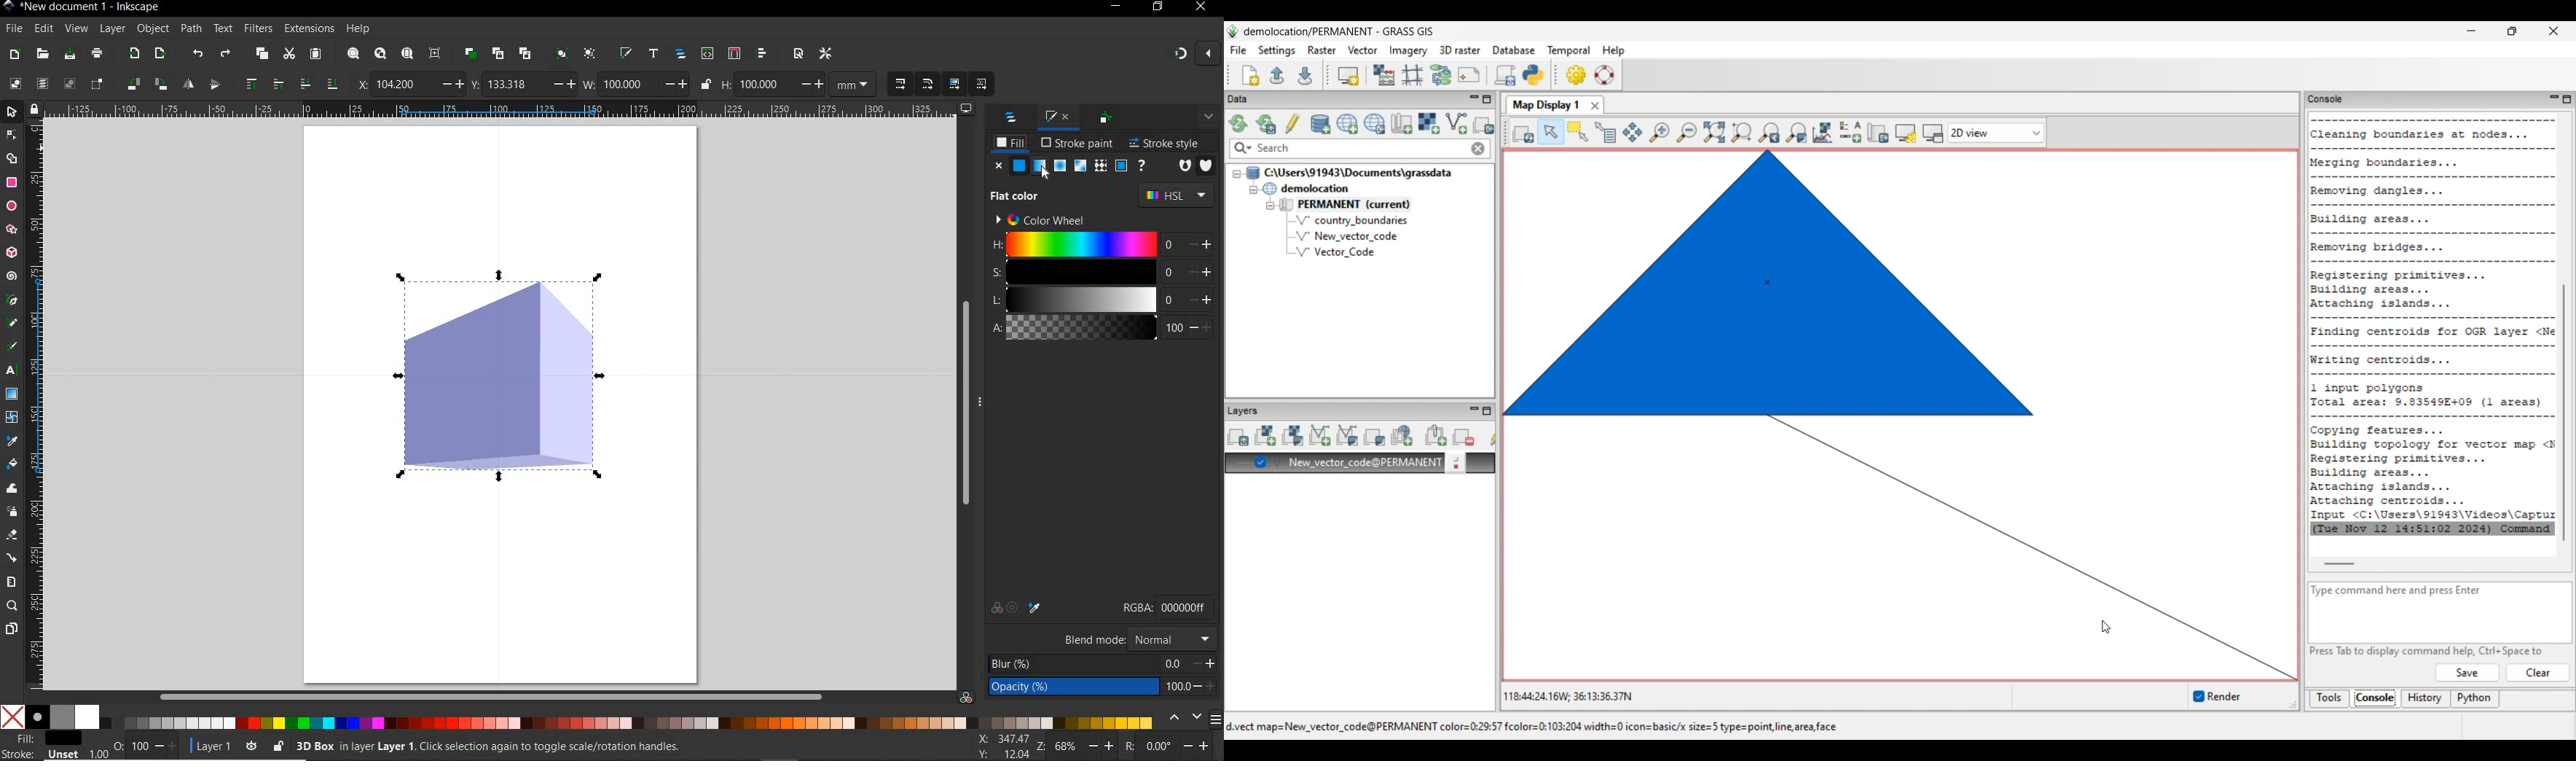  Describe the element at coordinates (198, 55) in the screenshot. I see `UNDO` at that location.